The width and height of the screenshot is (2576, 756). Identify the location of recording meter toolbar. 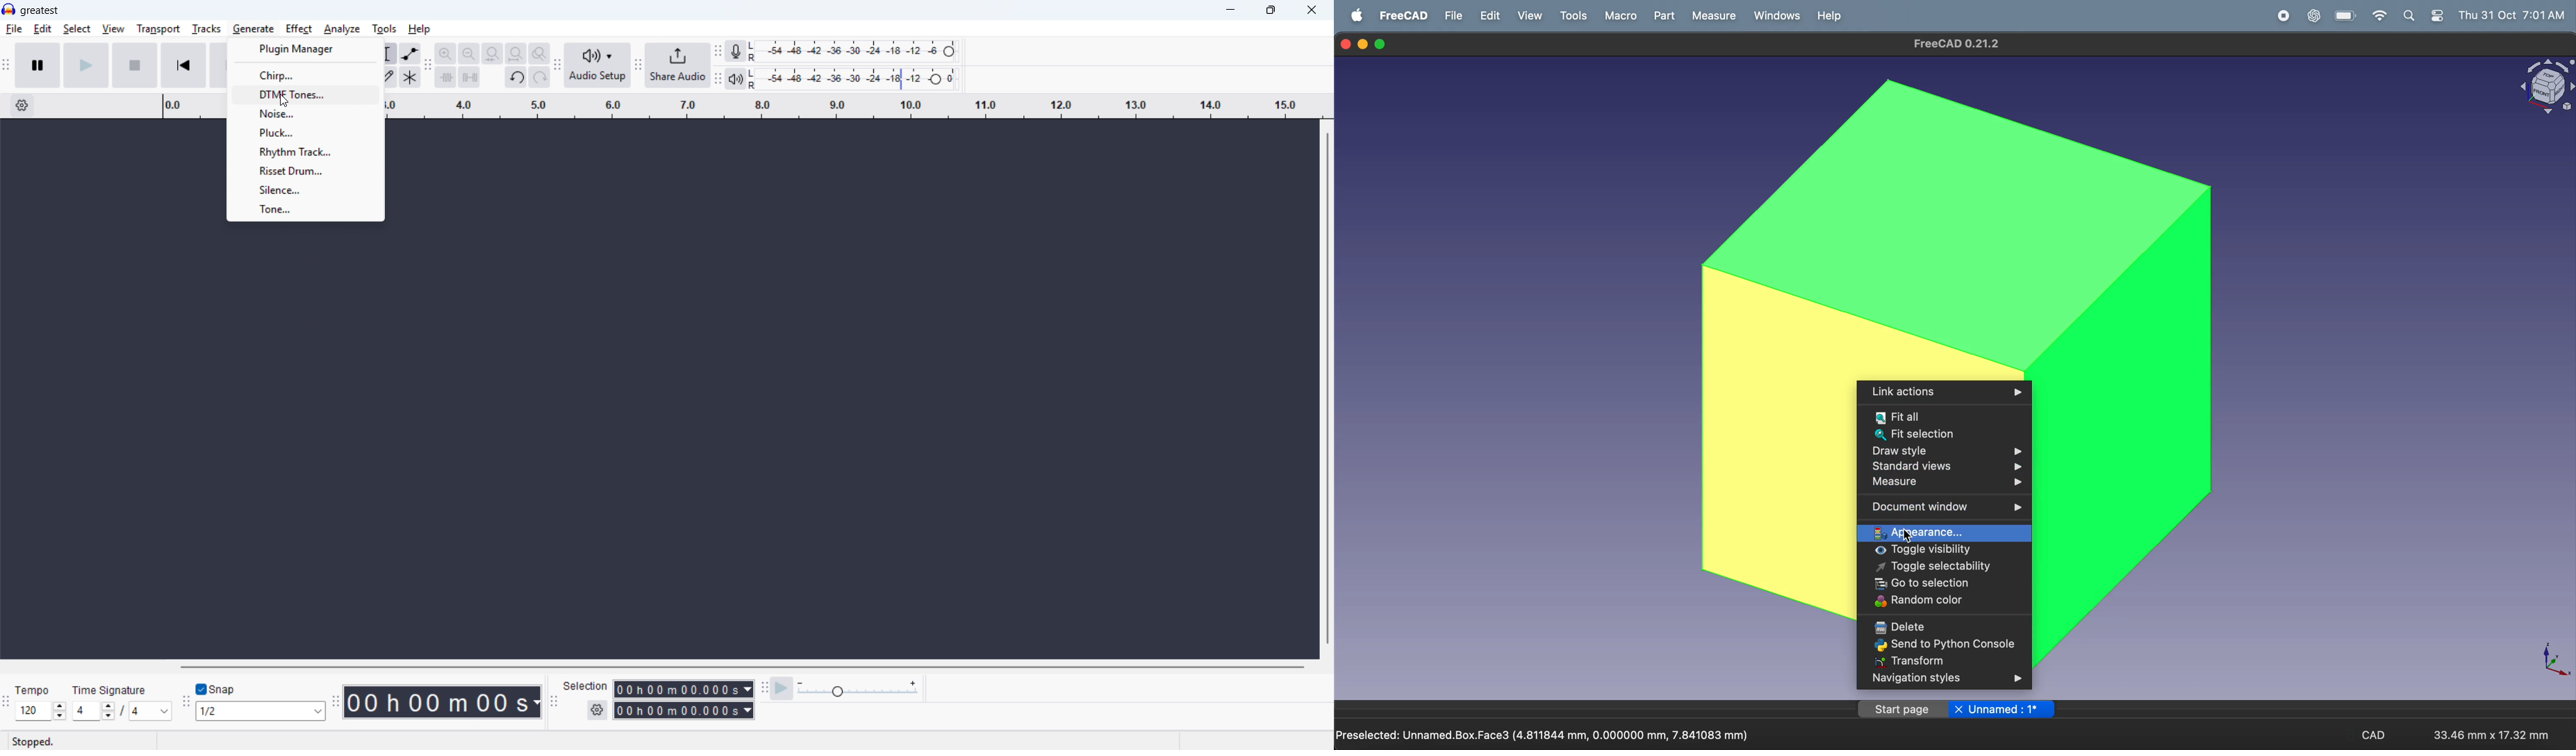
(718, 51).